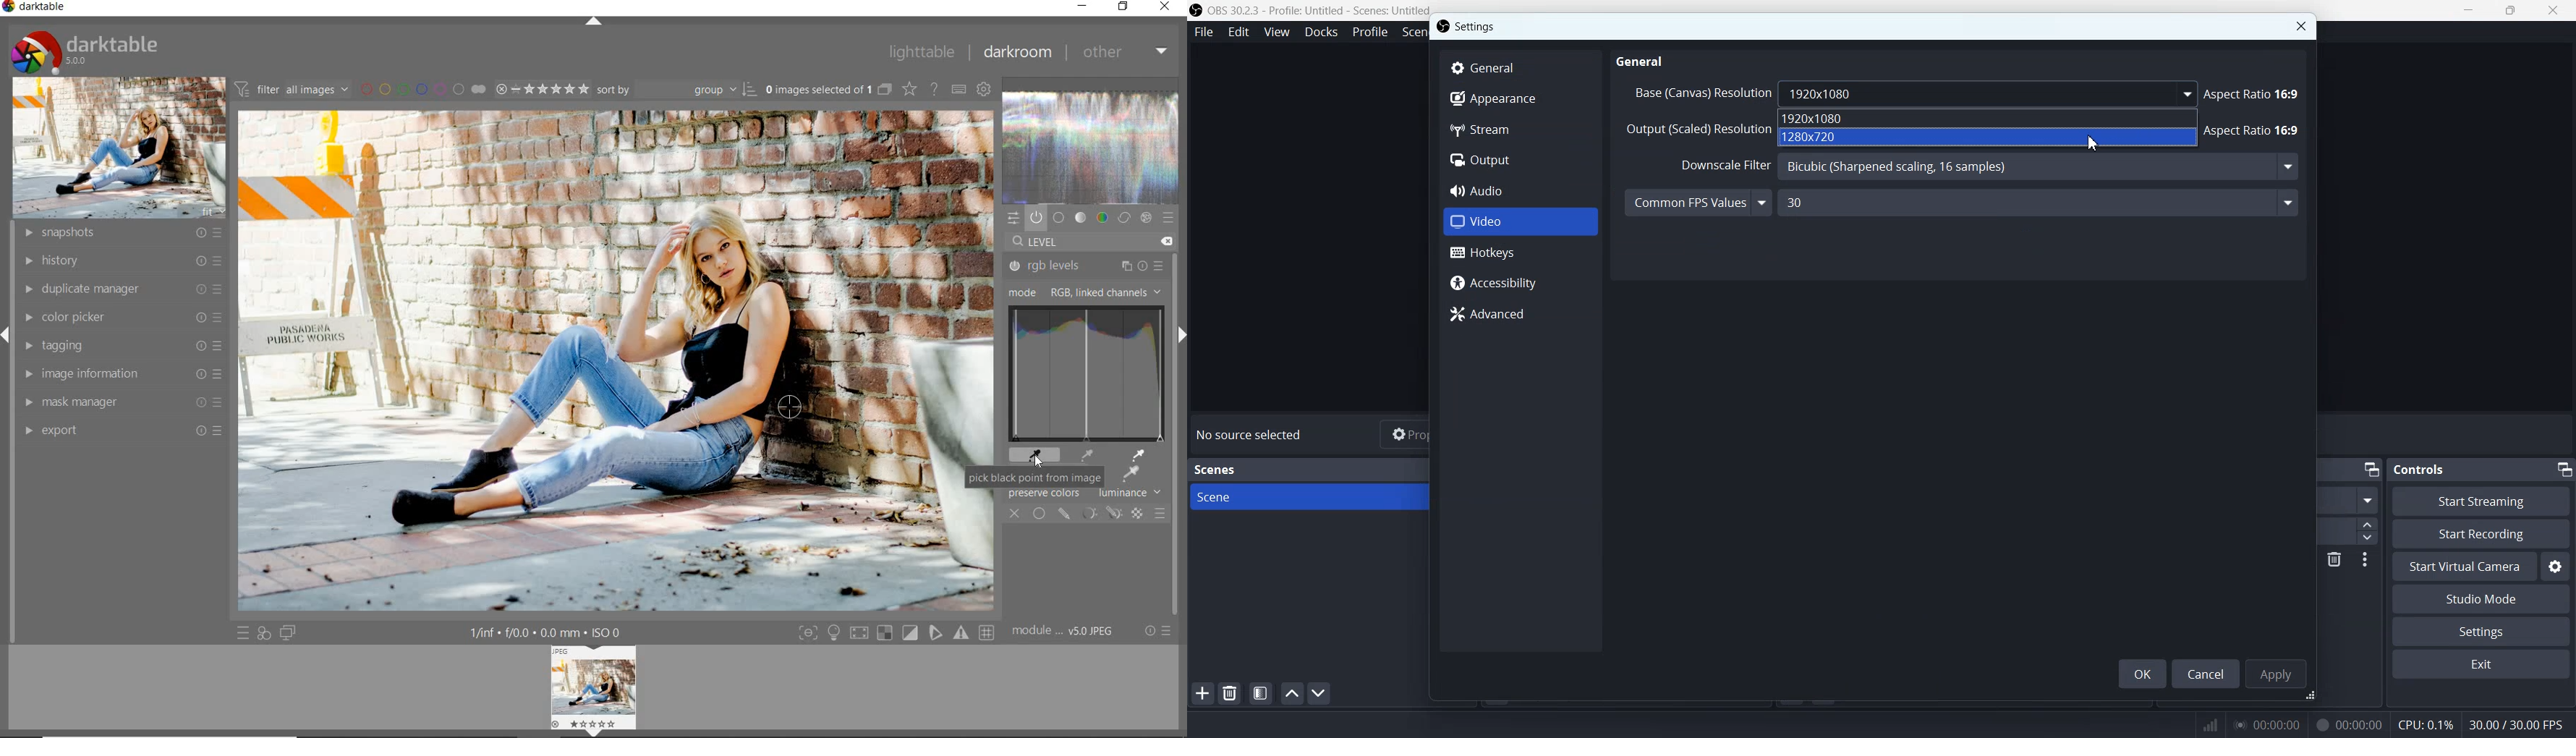  I want to click on picker tool, so click(1130, 474).